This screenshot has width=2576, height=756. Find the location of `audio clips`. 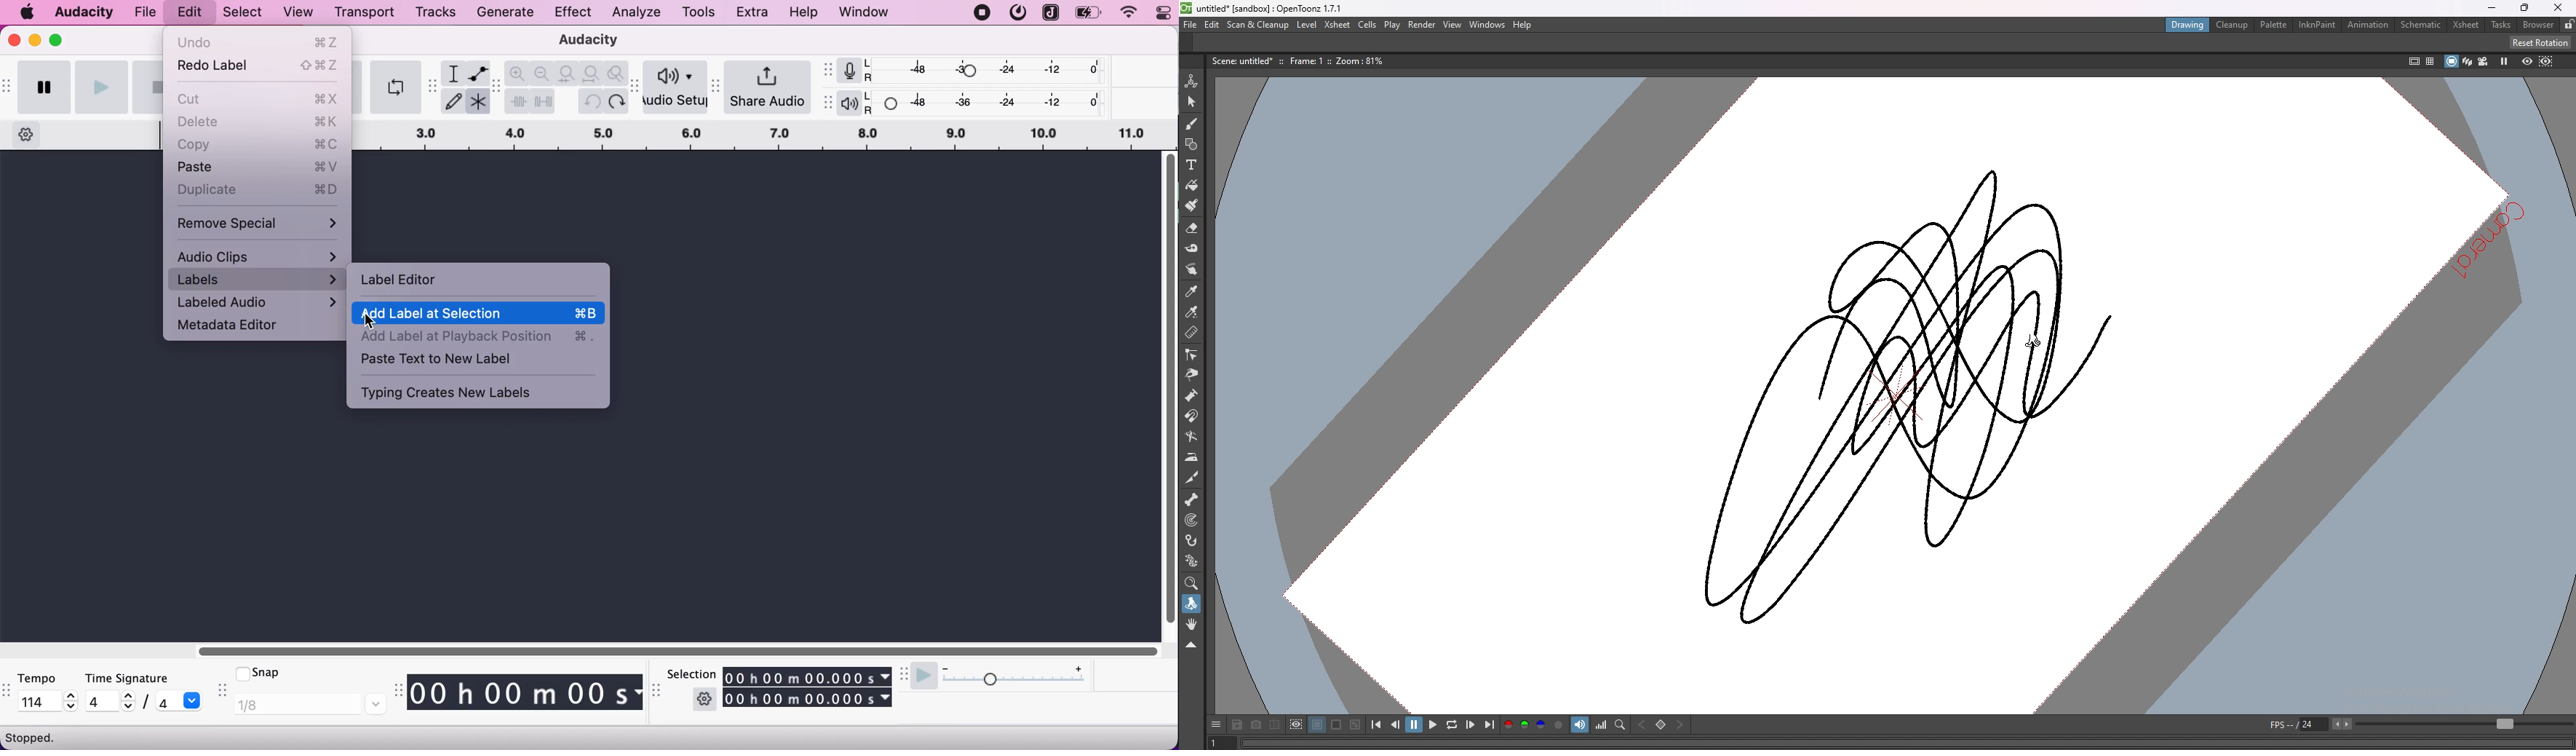

audio clips is located at coordinates (259, 255).